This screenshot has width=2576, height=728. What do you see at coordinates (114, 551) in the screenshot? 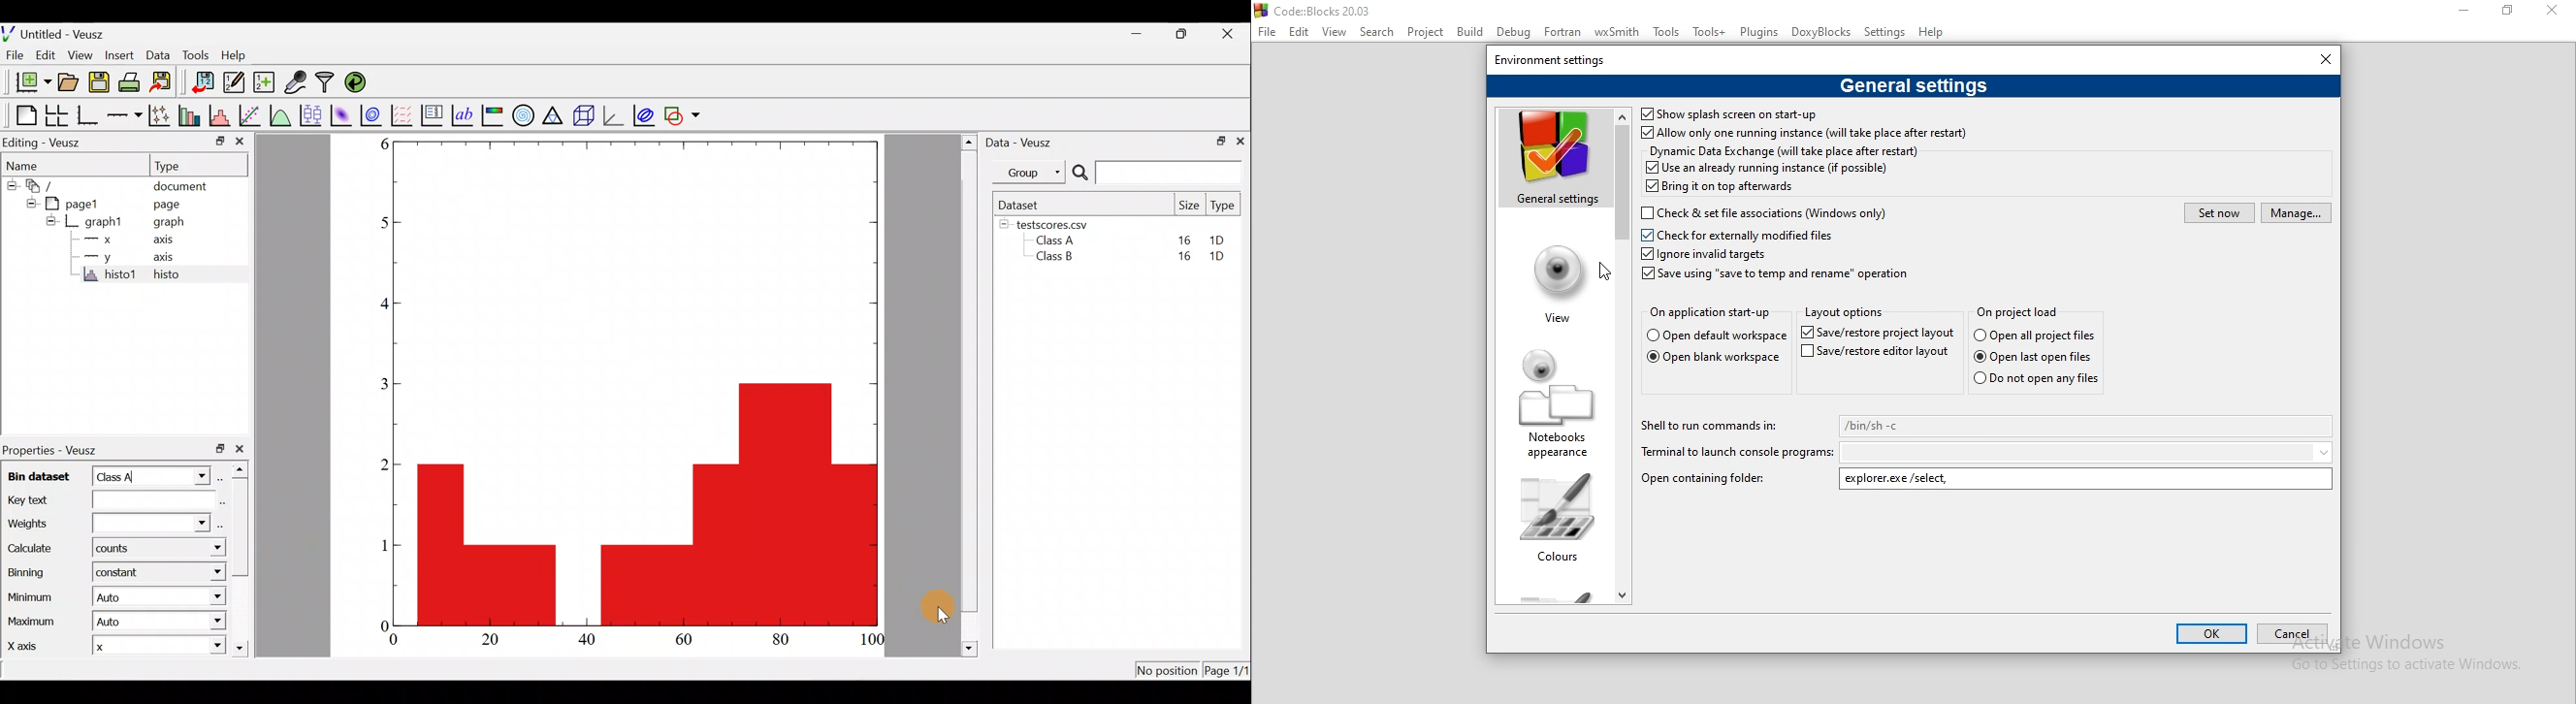
I see `counts` at bounding box center [114, 551].